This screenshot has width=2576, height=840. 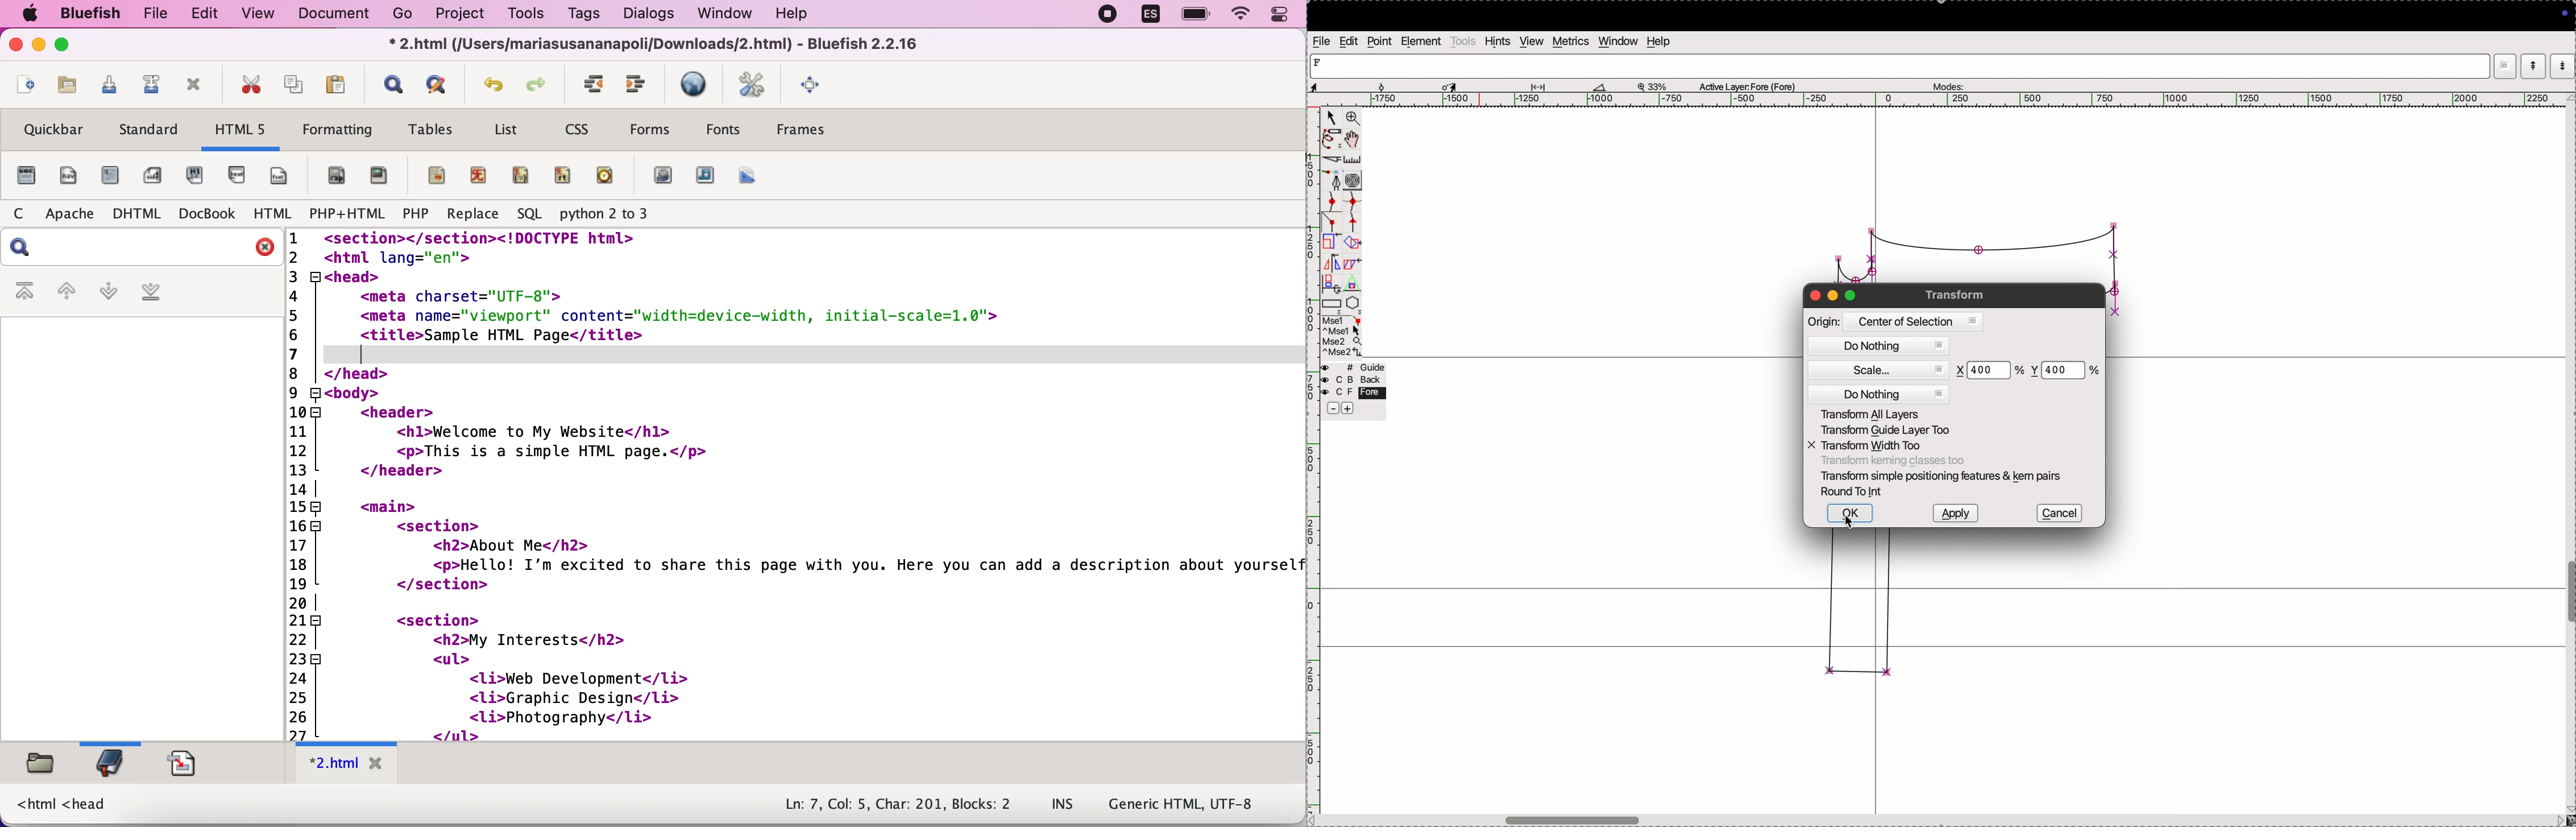 What do you see at coordinates (15, 46) in the screenshot?
I see `close` at bounding box center [15, 46].